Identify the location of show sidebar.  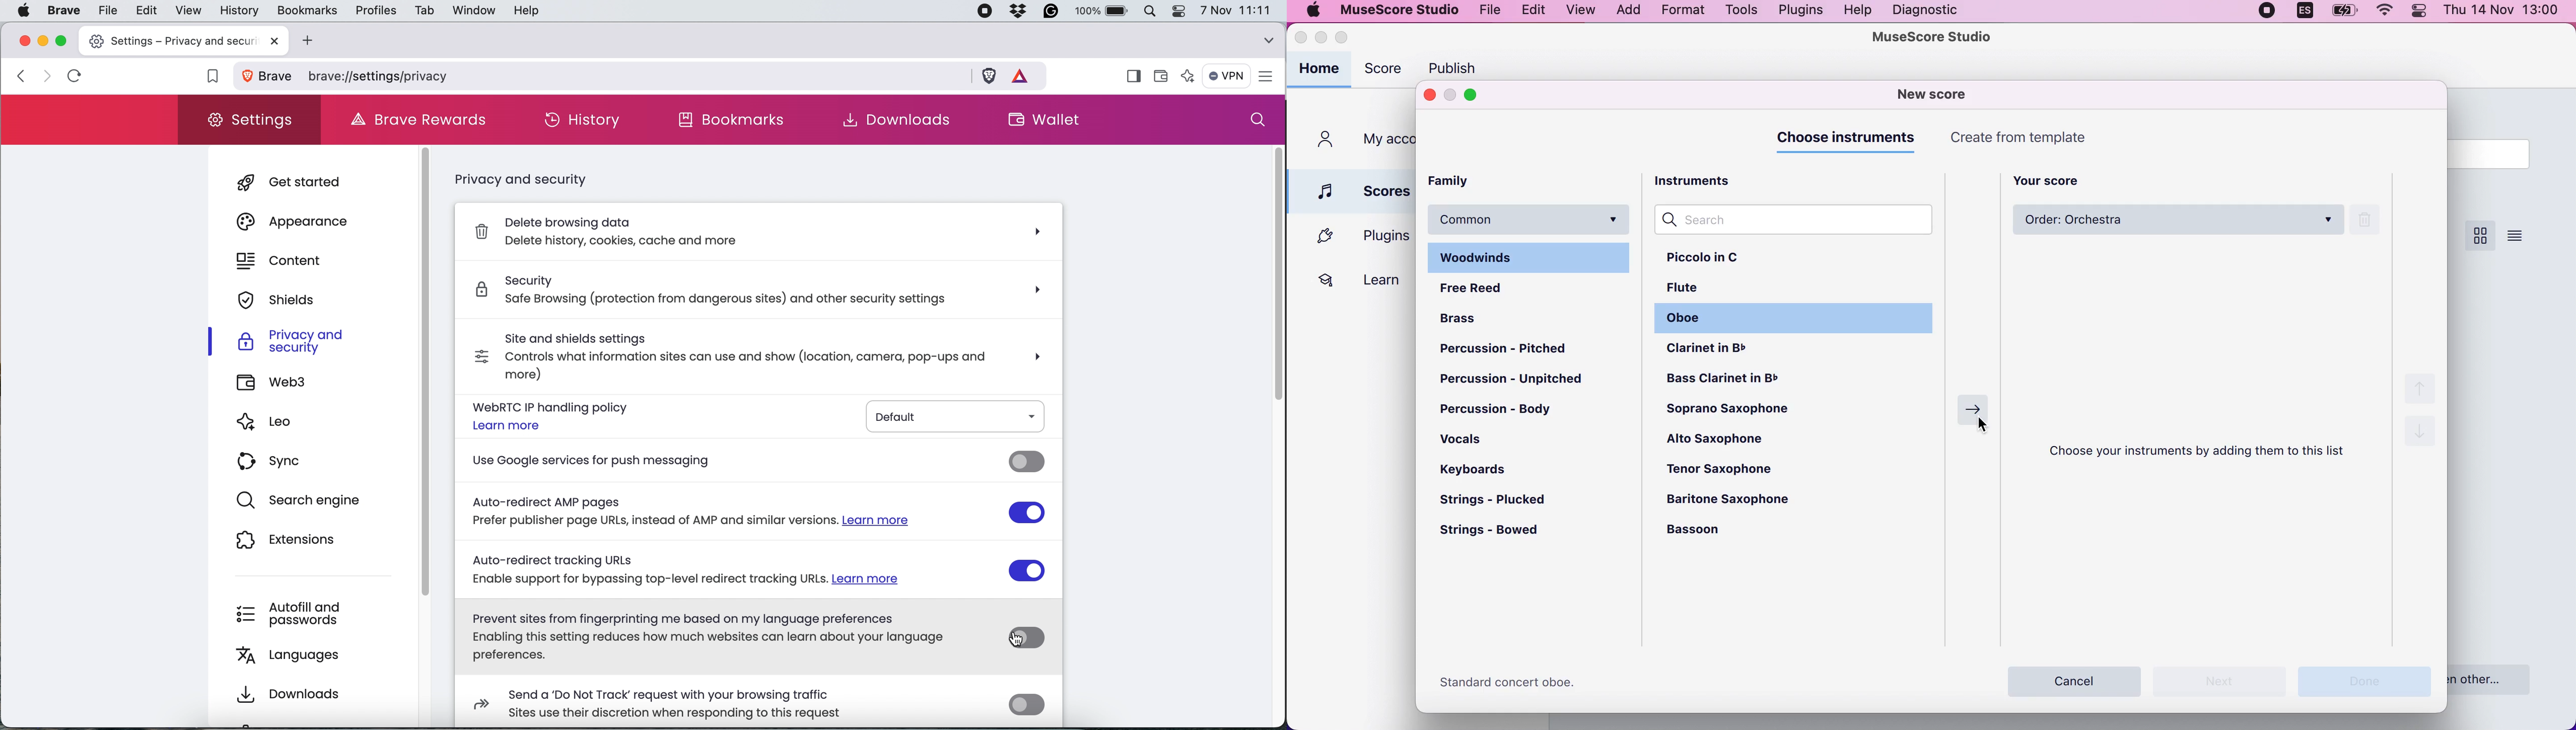
(1133, 77).